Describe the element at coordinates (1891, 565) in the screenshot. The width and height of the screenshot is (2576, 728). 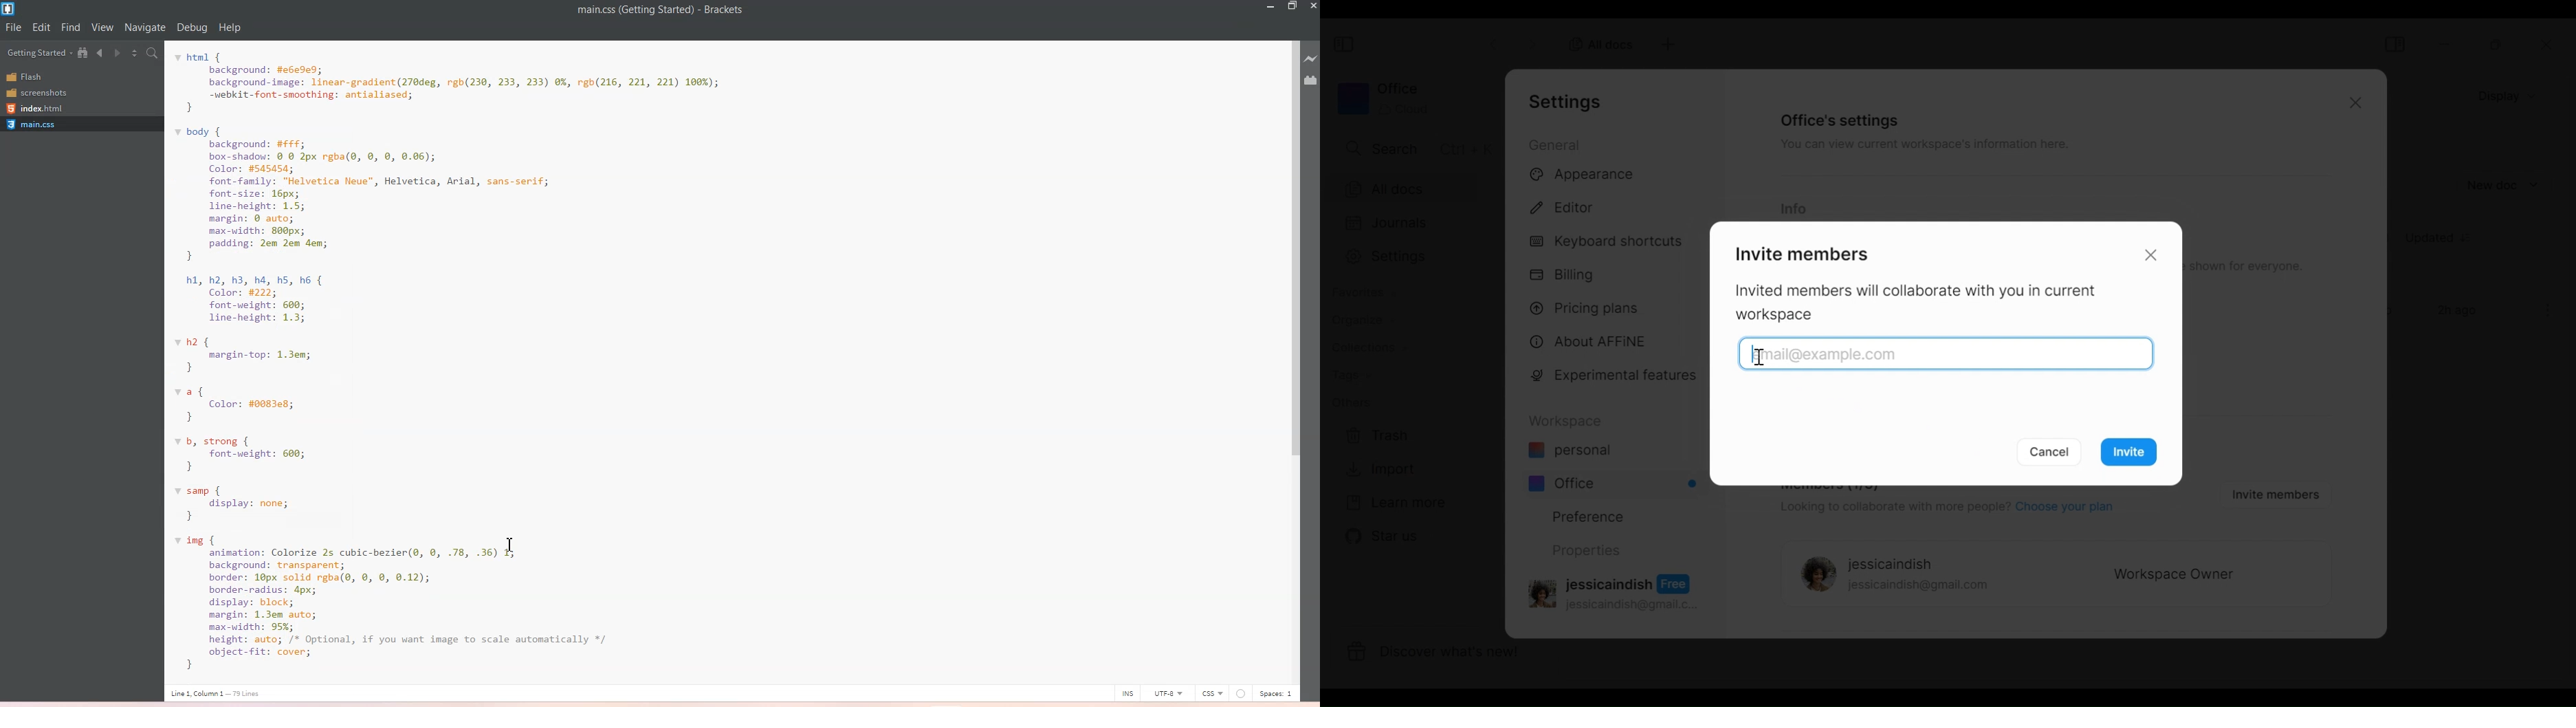
I see `Jessicaindish` at that location.